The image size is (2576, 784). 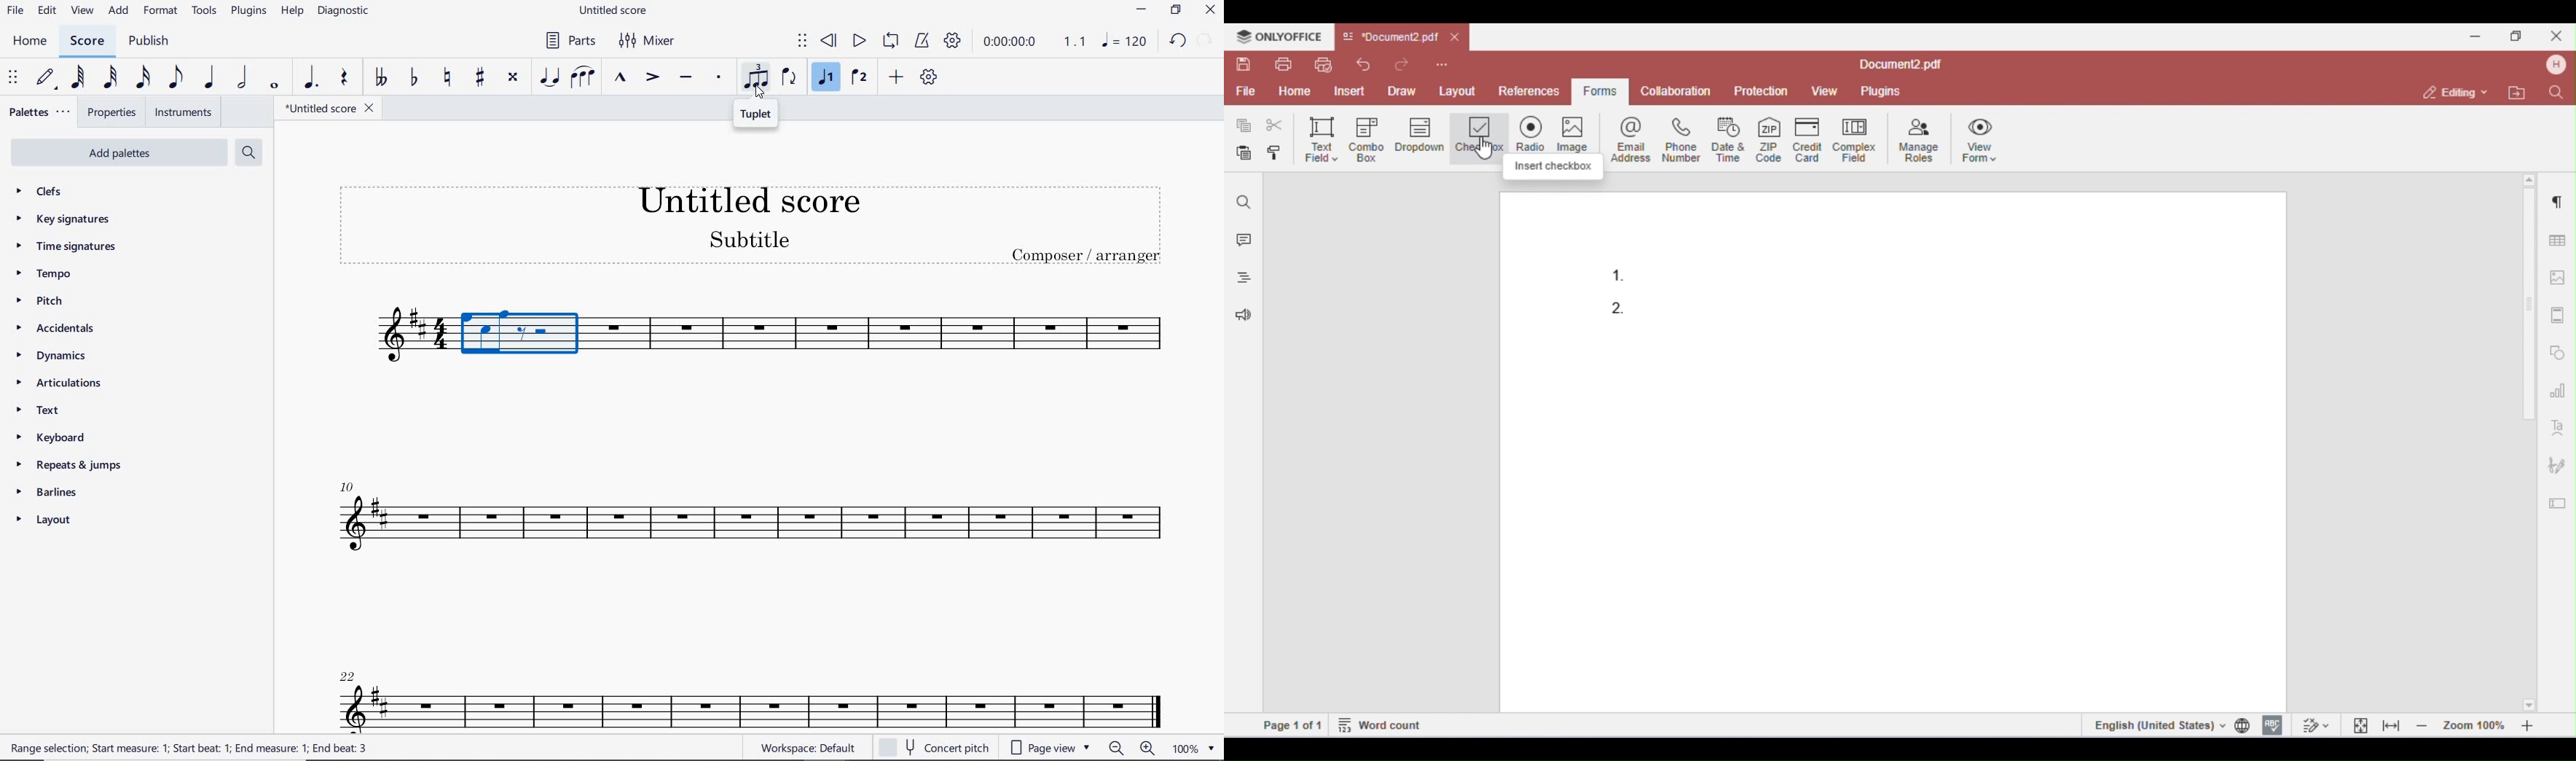 What do you see at coordinates (719, 79) in the screenshot?
I see `STACCATO` at bounding box center [719, 79].